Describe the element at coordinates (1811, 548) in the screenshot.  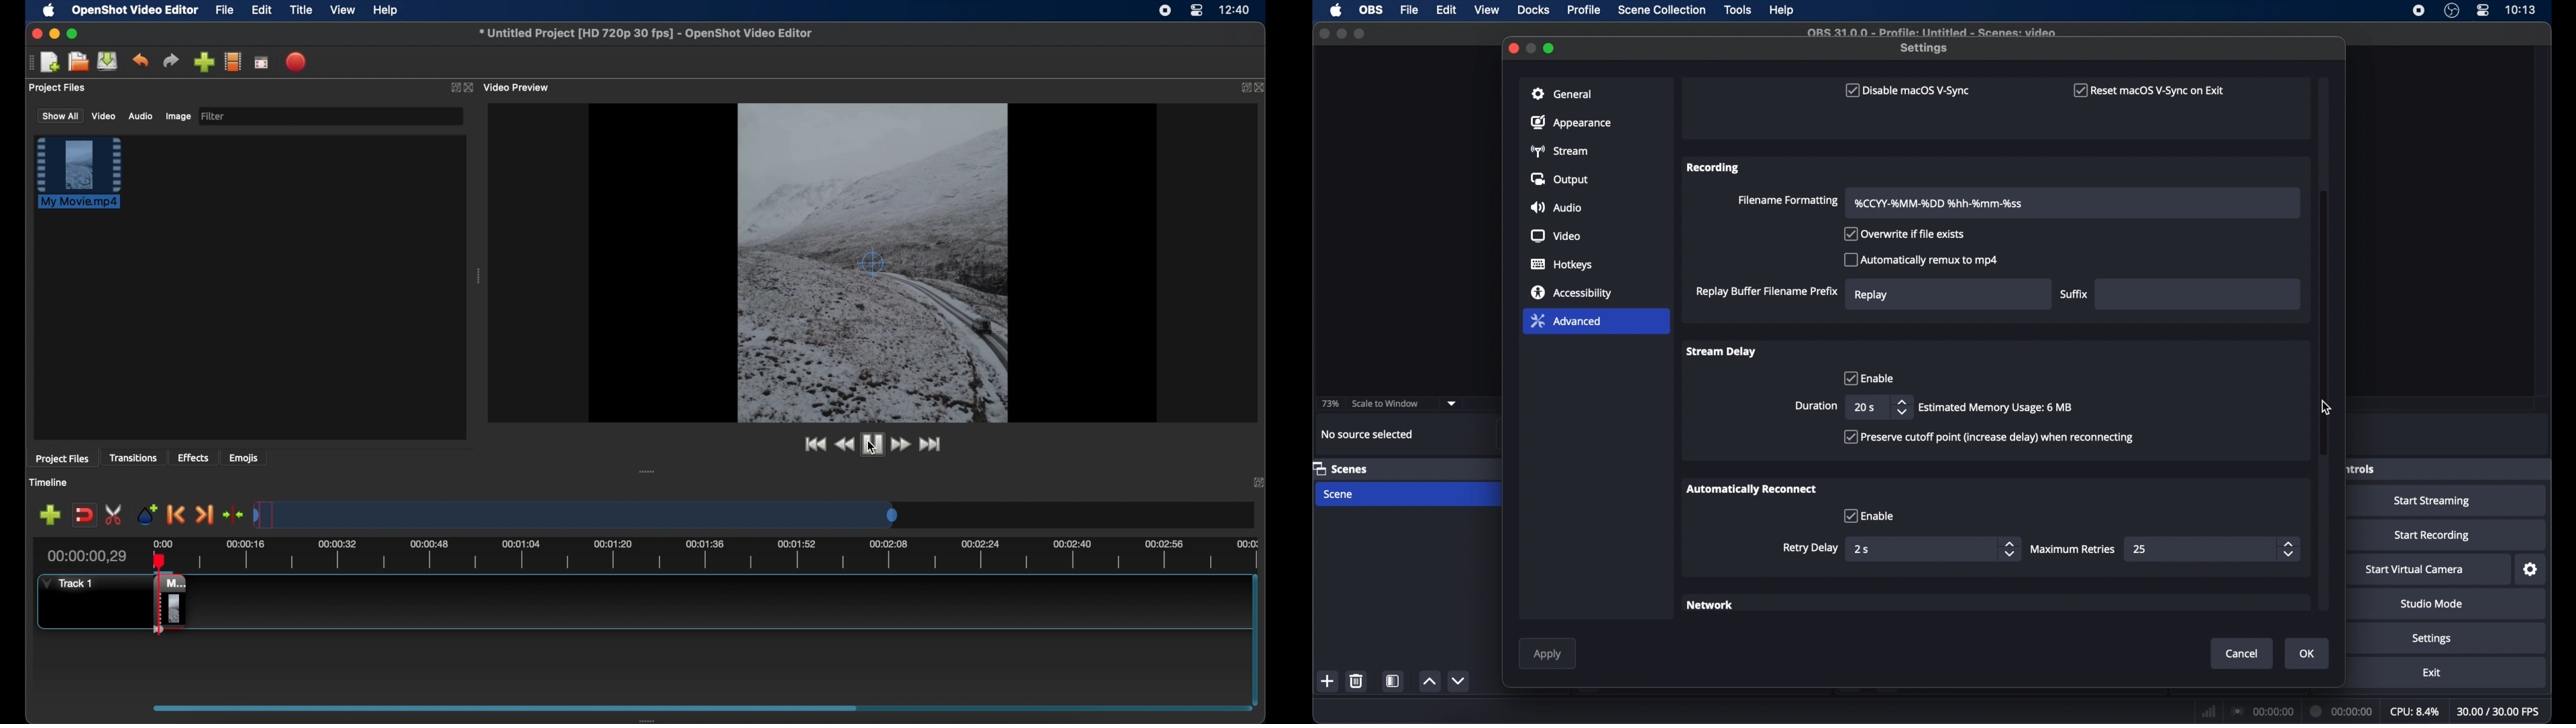
I see `retry delay` at that location.